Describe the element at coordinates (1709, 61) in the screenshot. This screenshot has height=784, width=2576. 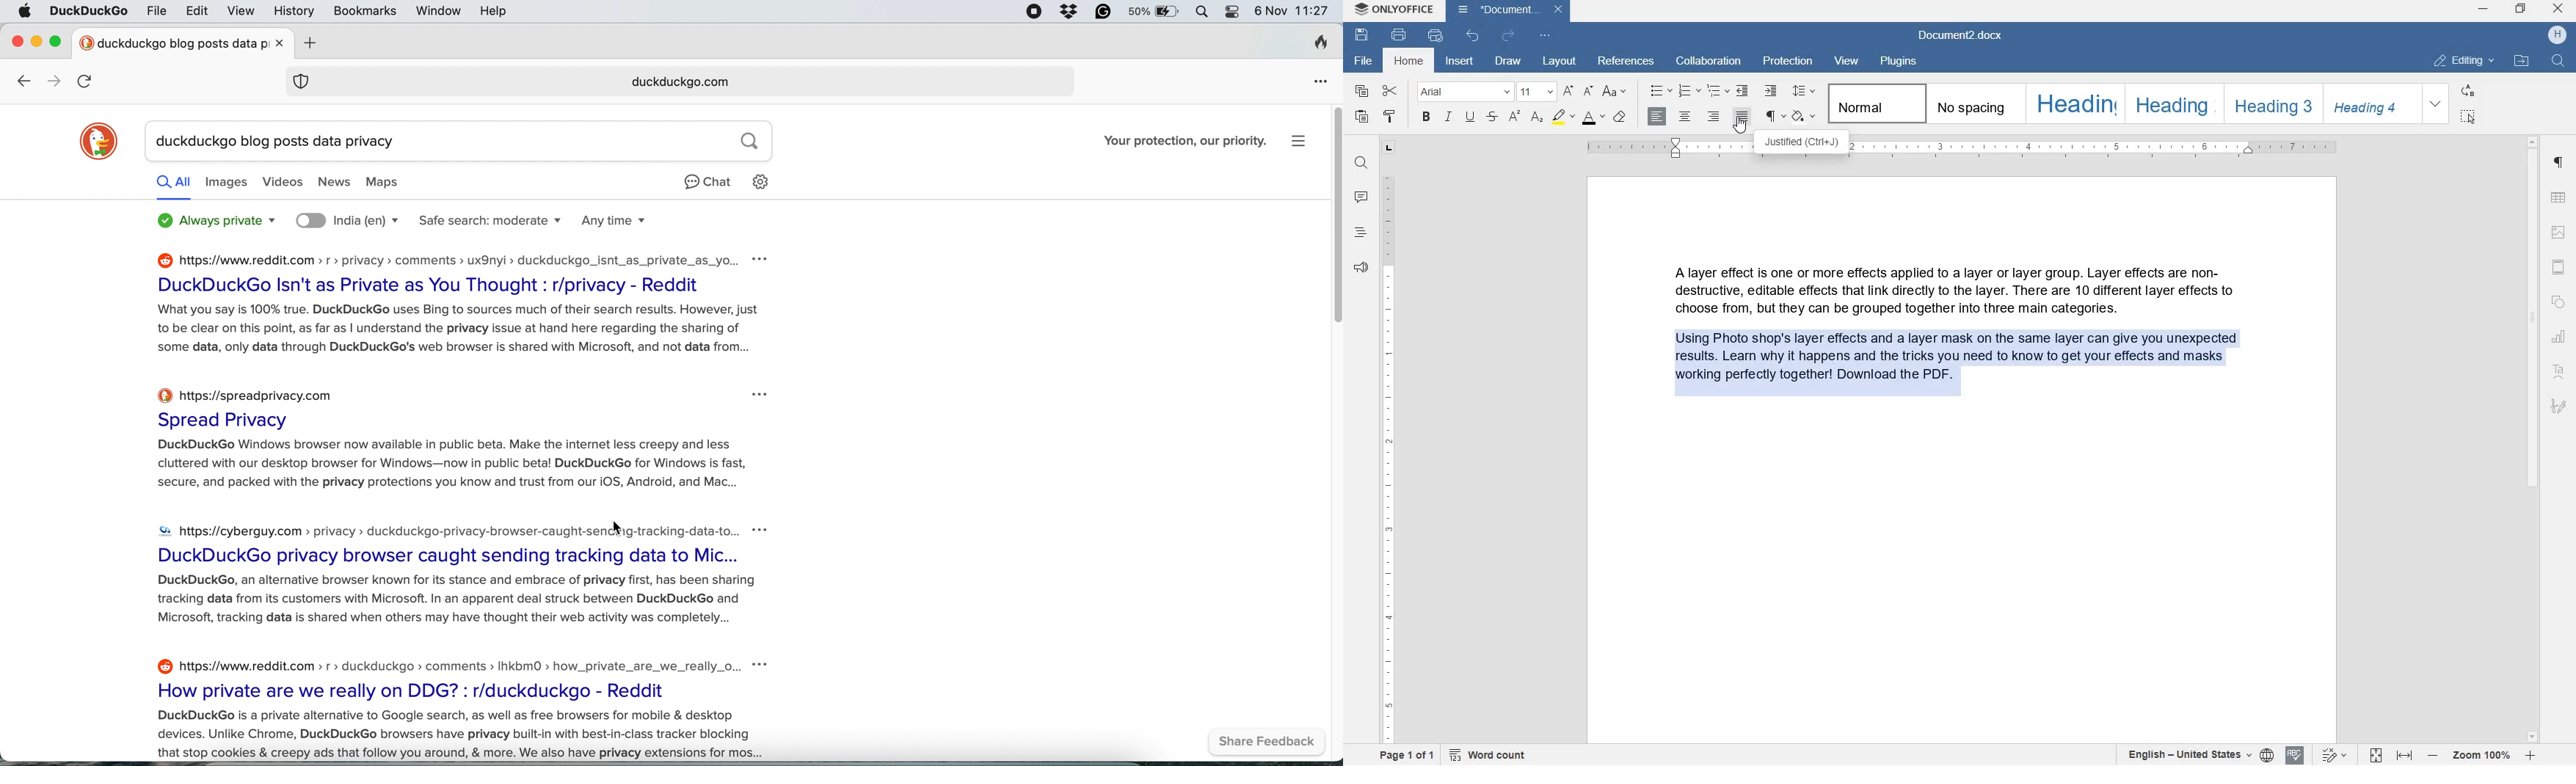
I see `COLLABORATION` at that location.